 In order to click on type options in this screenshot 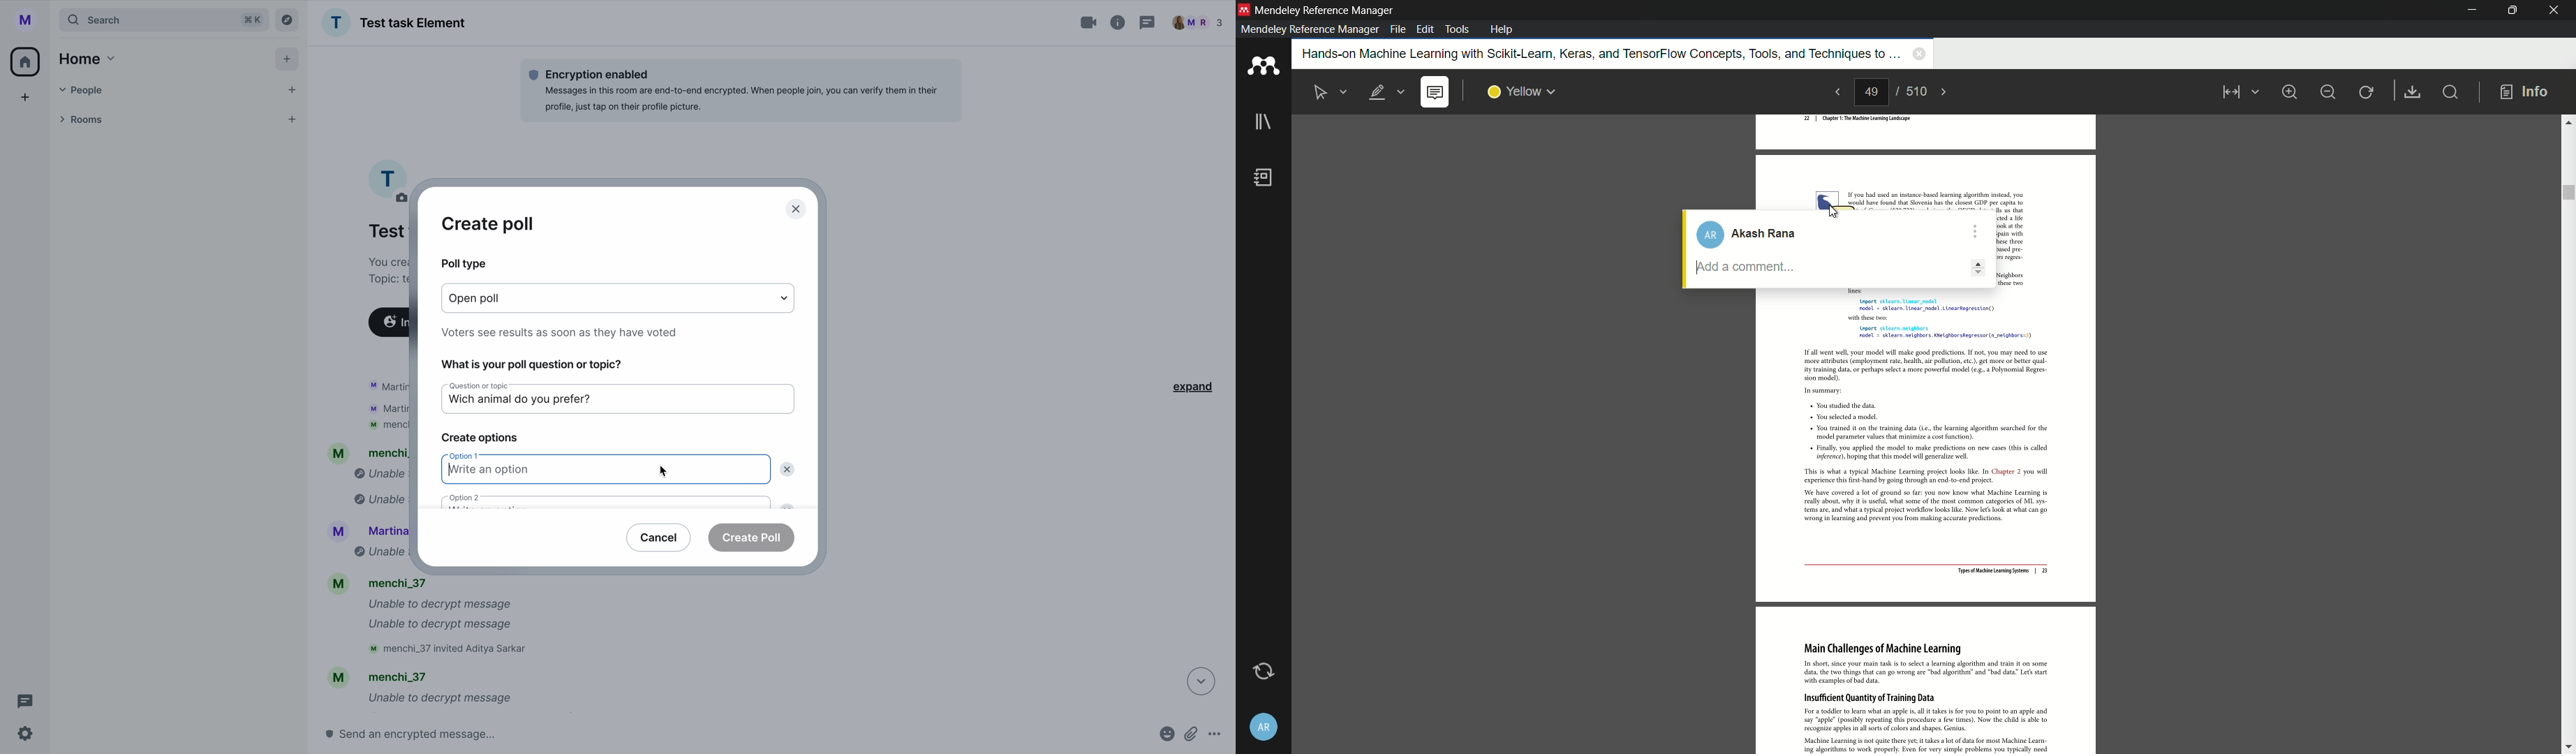, I will do `click(620, 298)`.